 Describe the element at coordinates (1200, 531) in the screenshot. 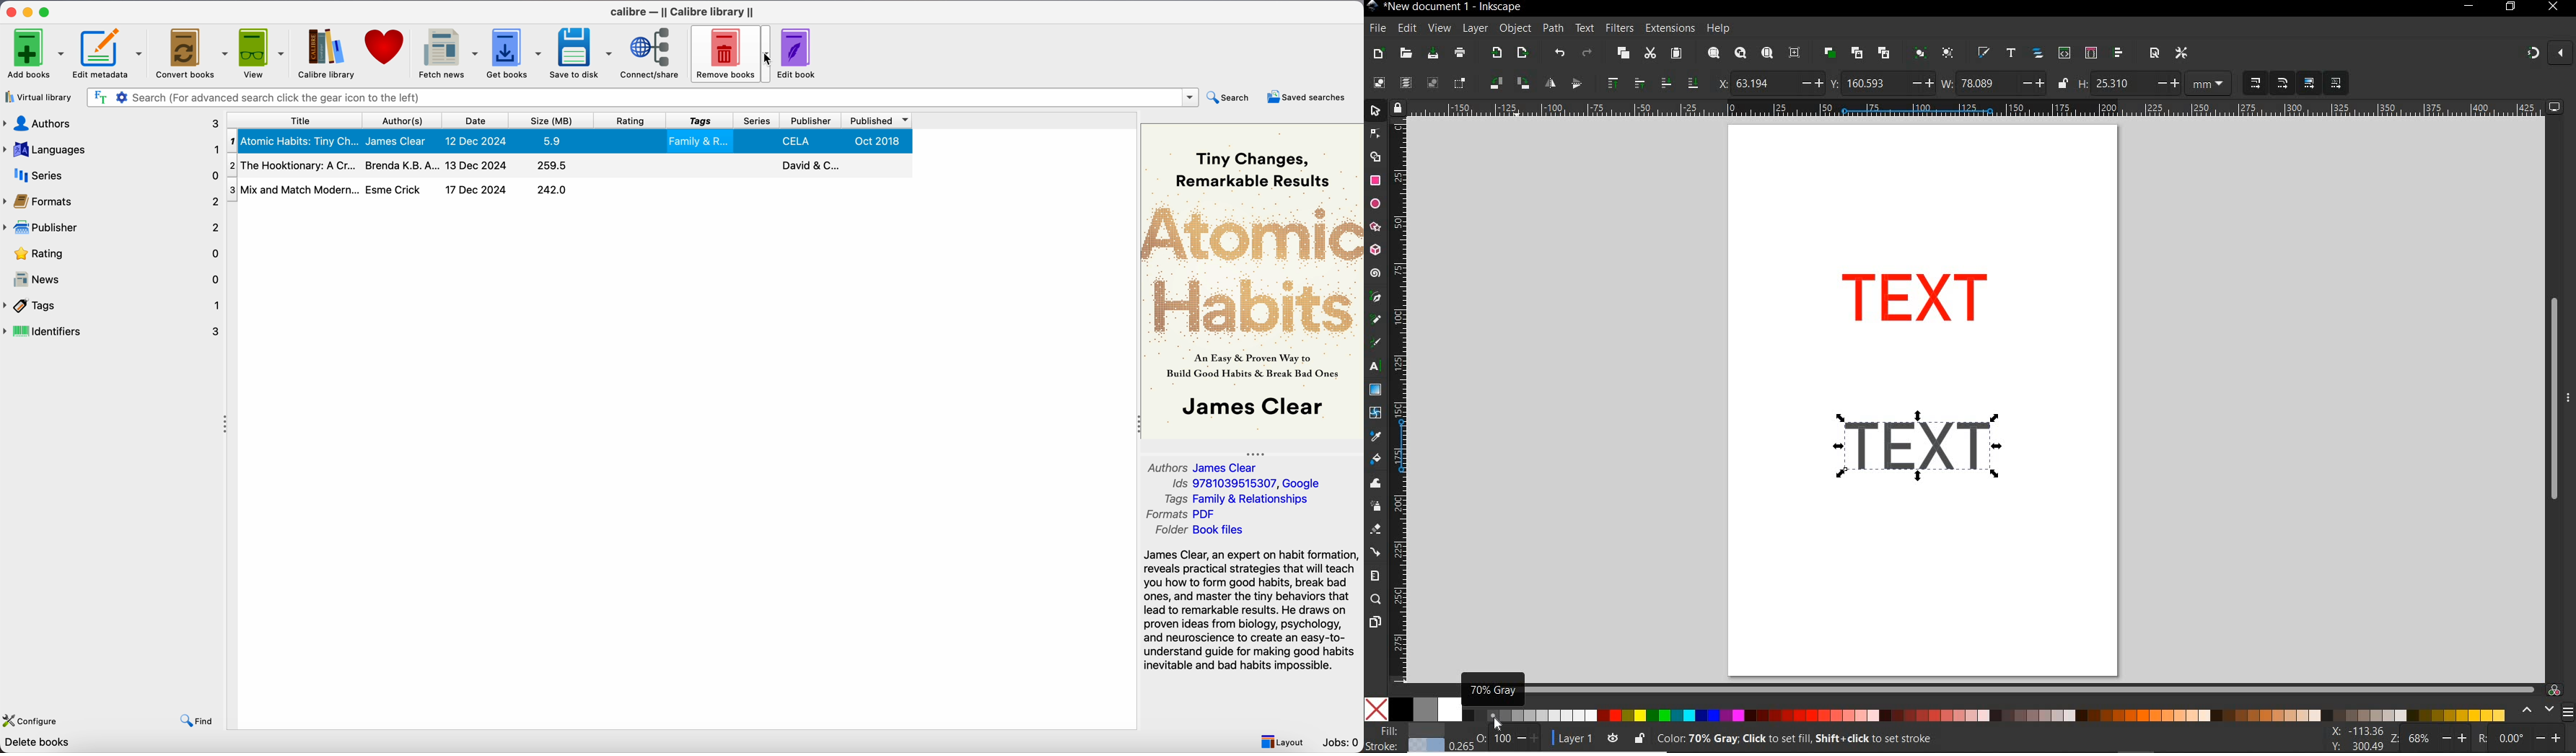

I see `Folder Book files` at that location.